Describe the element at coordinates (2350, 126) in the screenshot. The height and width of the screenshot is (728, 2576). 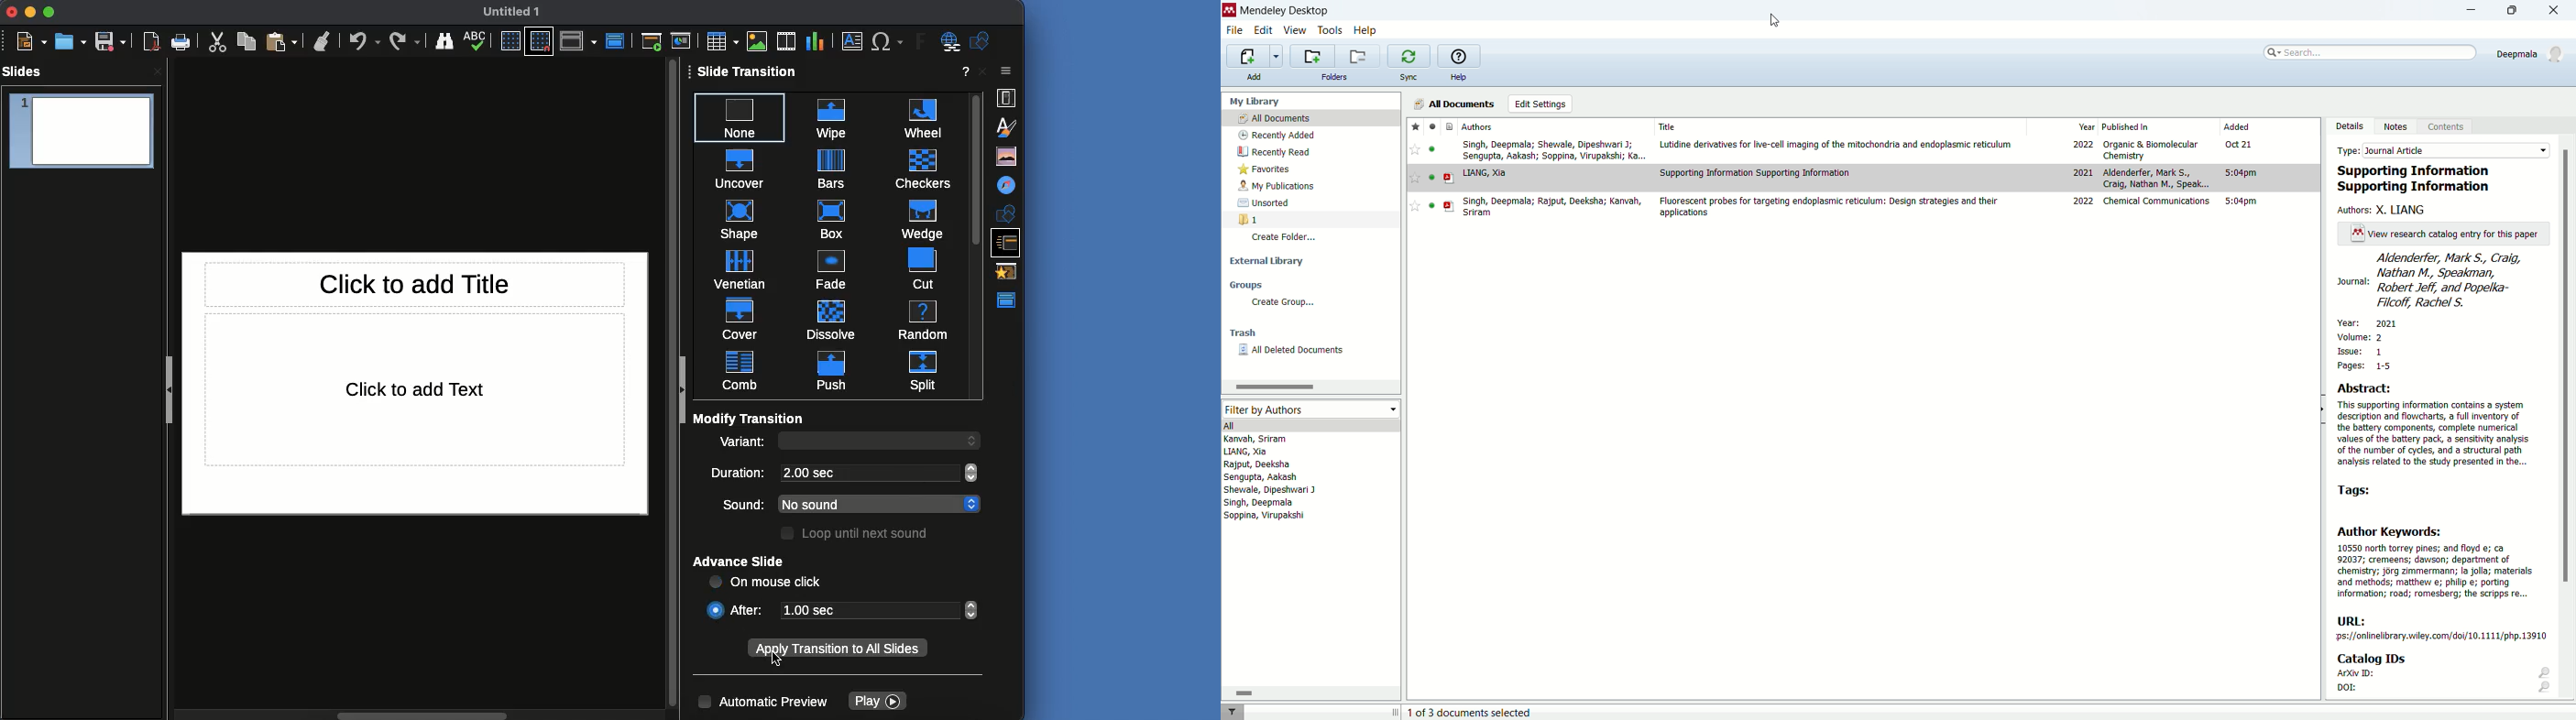
I see `details` at that location.